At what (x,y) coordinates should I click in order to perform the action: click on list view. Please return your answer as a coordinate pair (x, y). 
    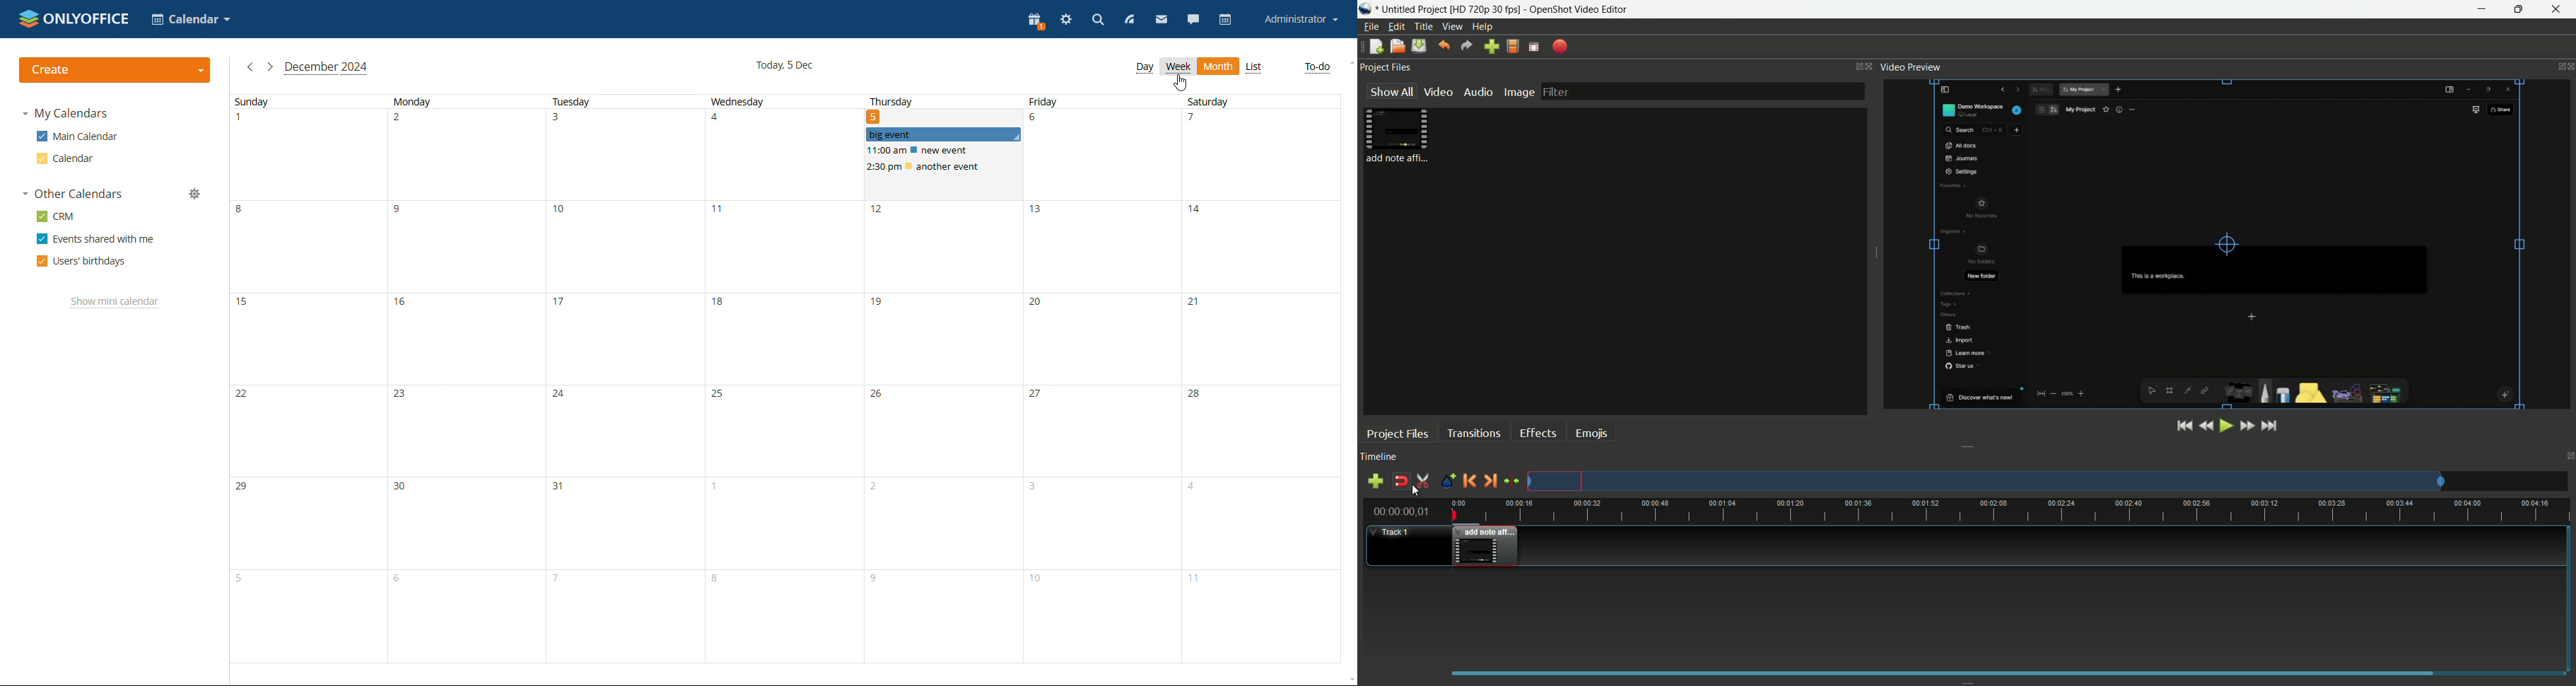
    Looking at the image, I should click on (1254, 67).